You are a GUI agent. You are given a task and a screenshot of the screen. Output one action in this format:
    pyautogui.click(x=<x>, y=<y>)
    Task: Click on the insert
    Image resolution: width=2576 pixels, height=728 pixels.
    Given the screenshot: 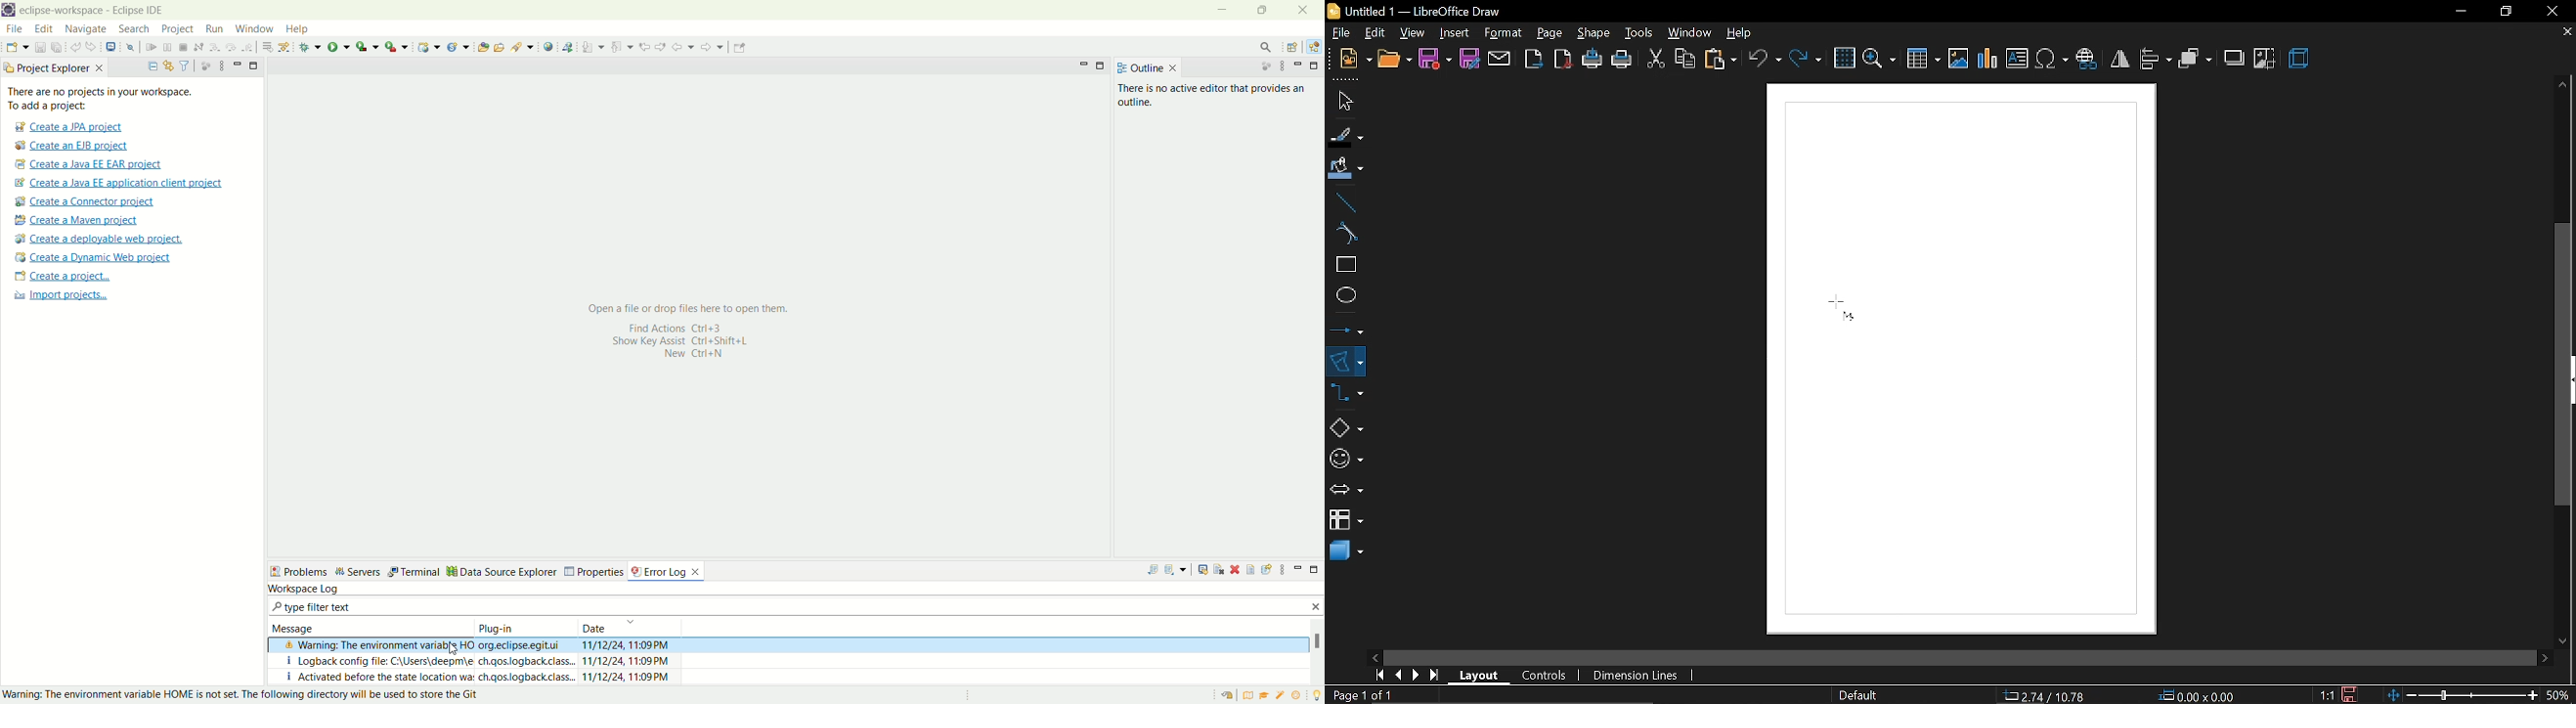 What is the action you would take?
    pyautogui.click(x=1454, y=32)
    